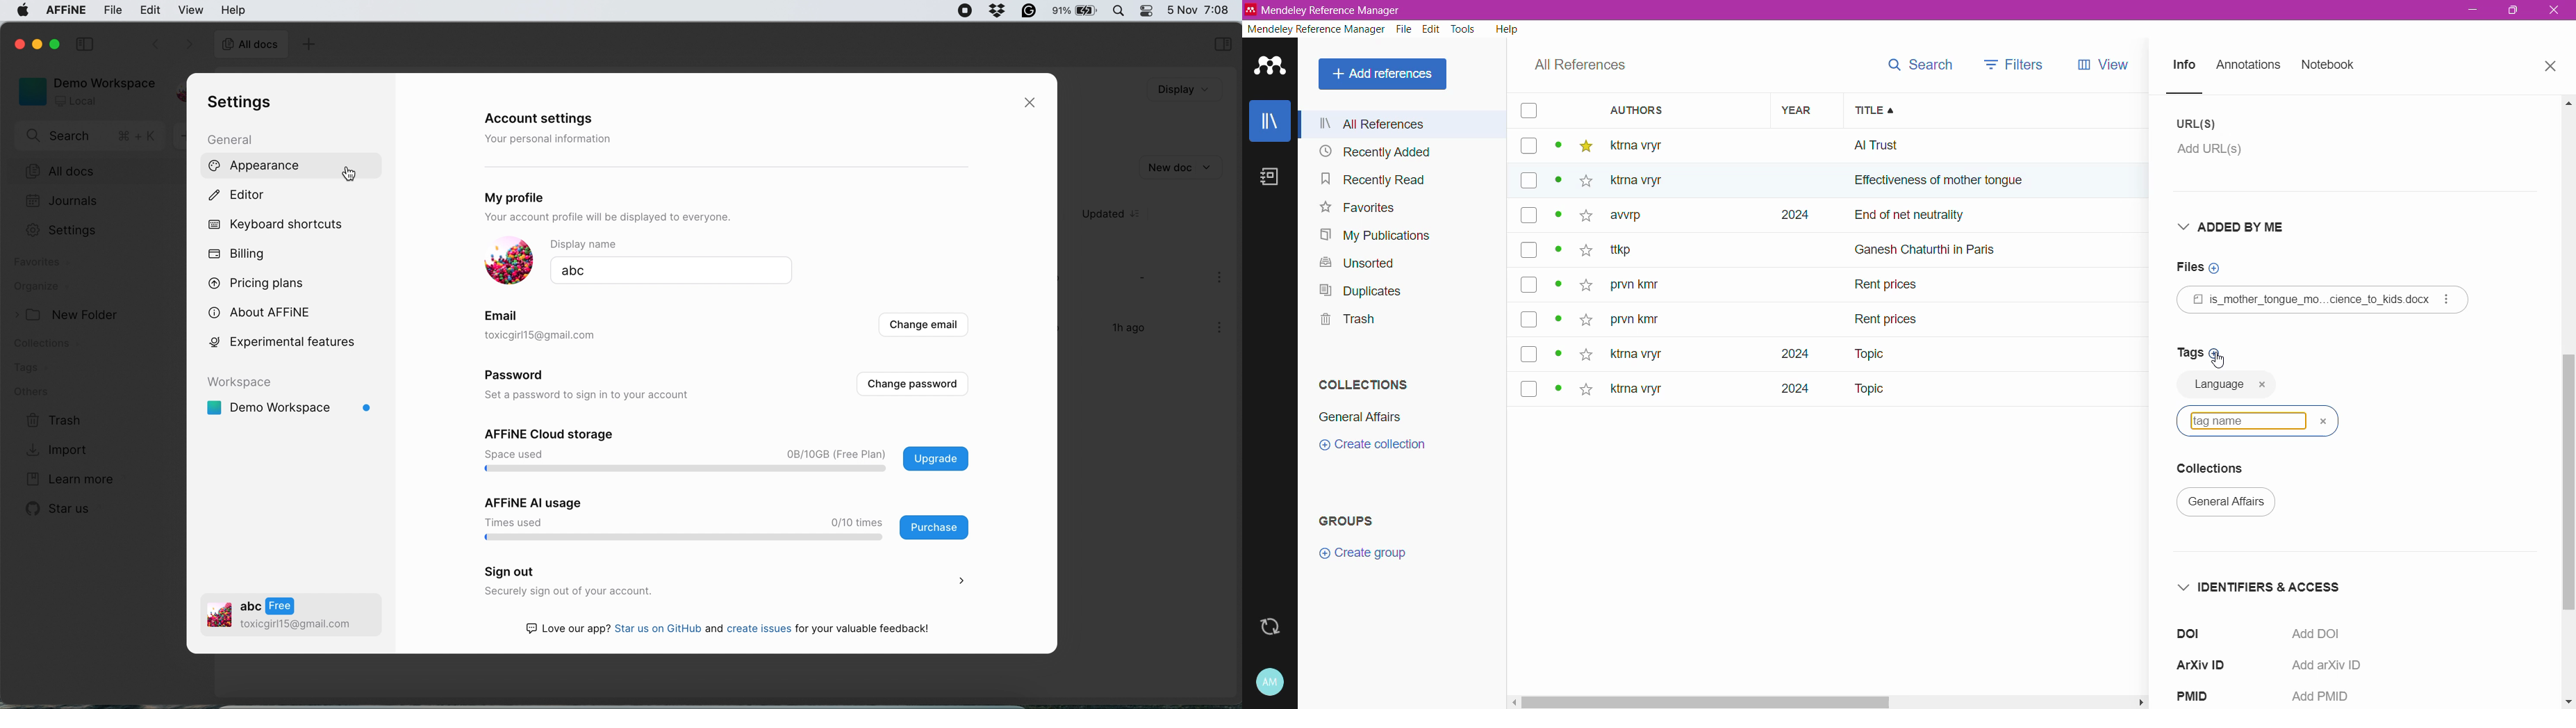 The width and height of the screenshot is (2576, 728). Describe the element at coordinates (1951, 145) in the screenshot. I see `all trust` at that location.